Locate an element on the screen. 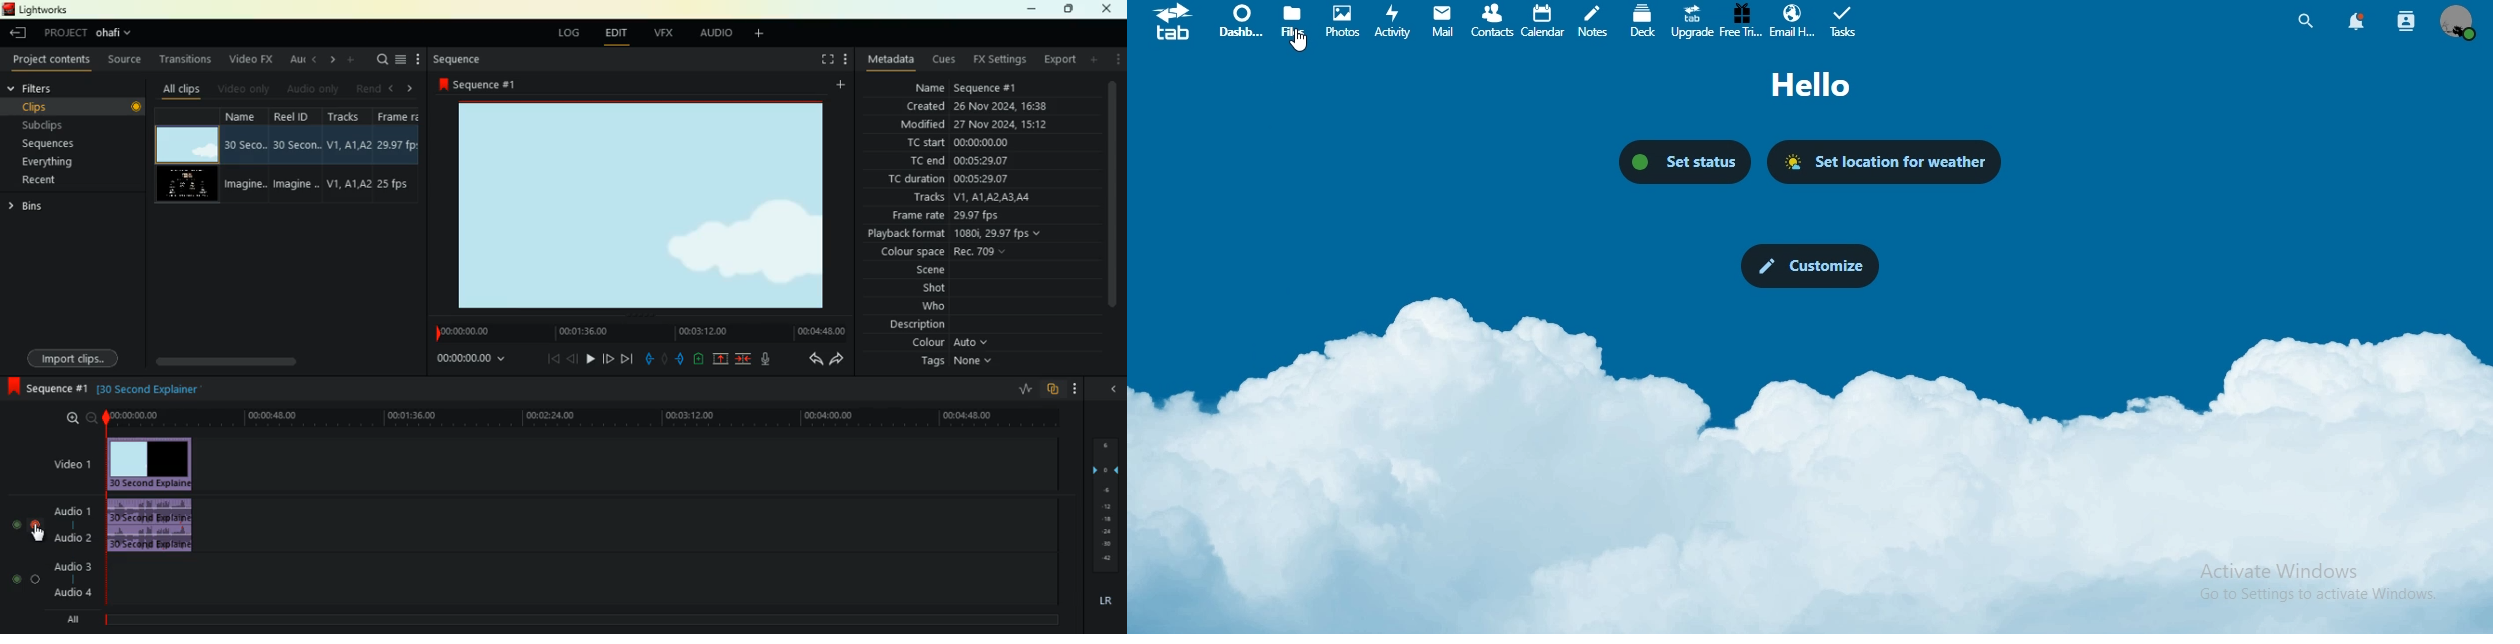  all clips is located at coordinates (181, 88).